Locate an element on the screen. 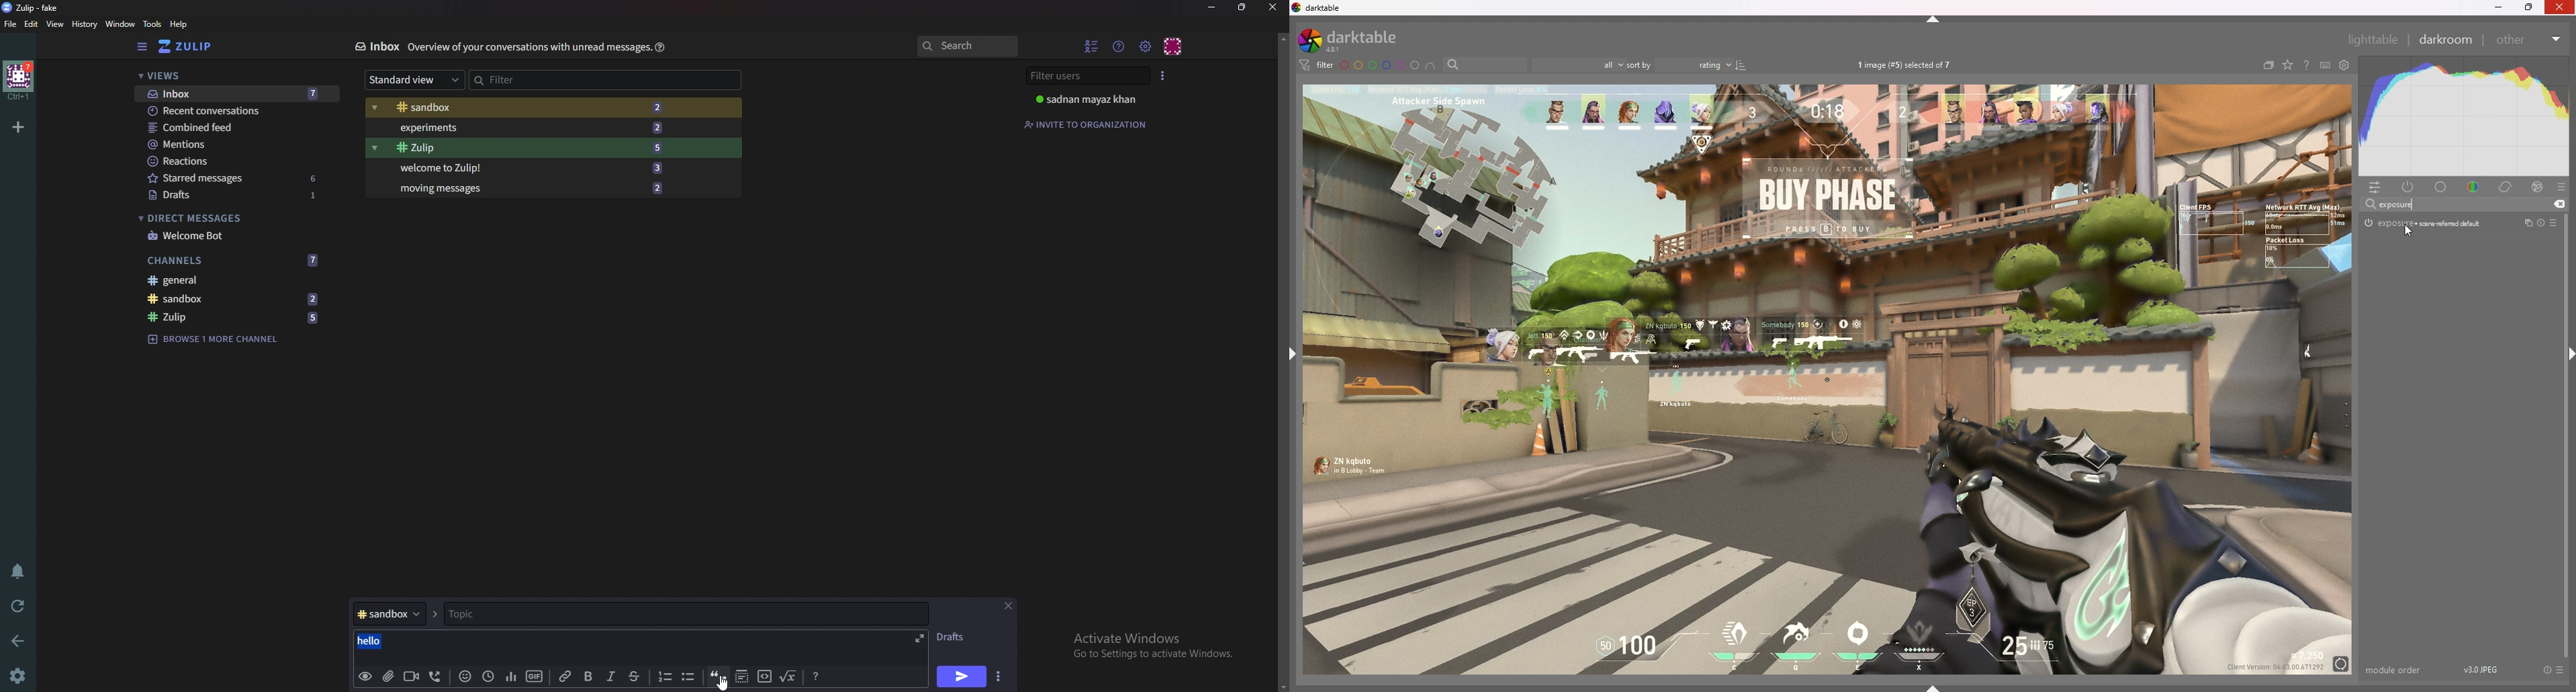 The width and height of the screenshot is (2576, 700). search is located at coordinates (968, 47).